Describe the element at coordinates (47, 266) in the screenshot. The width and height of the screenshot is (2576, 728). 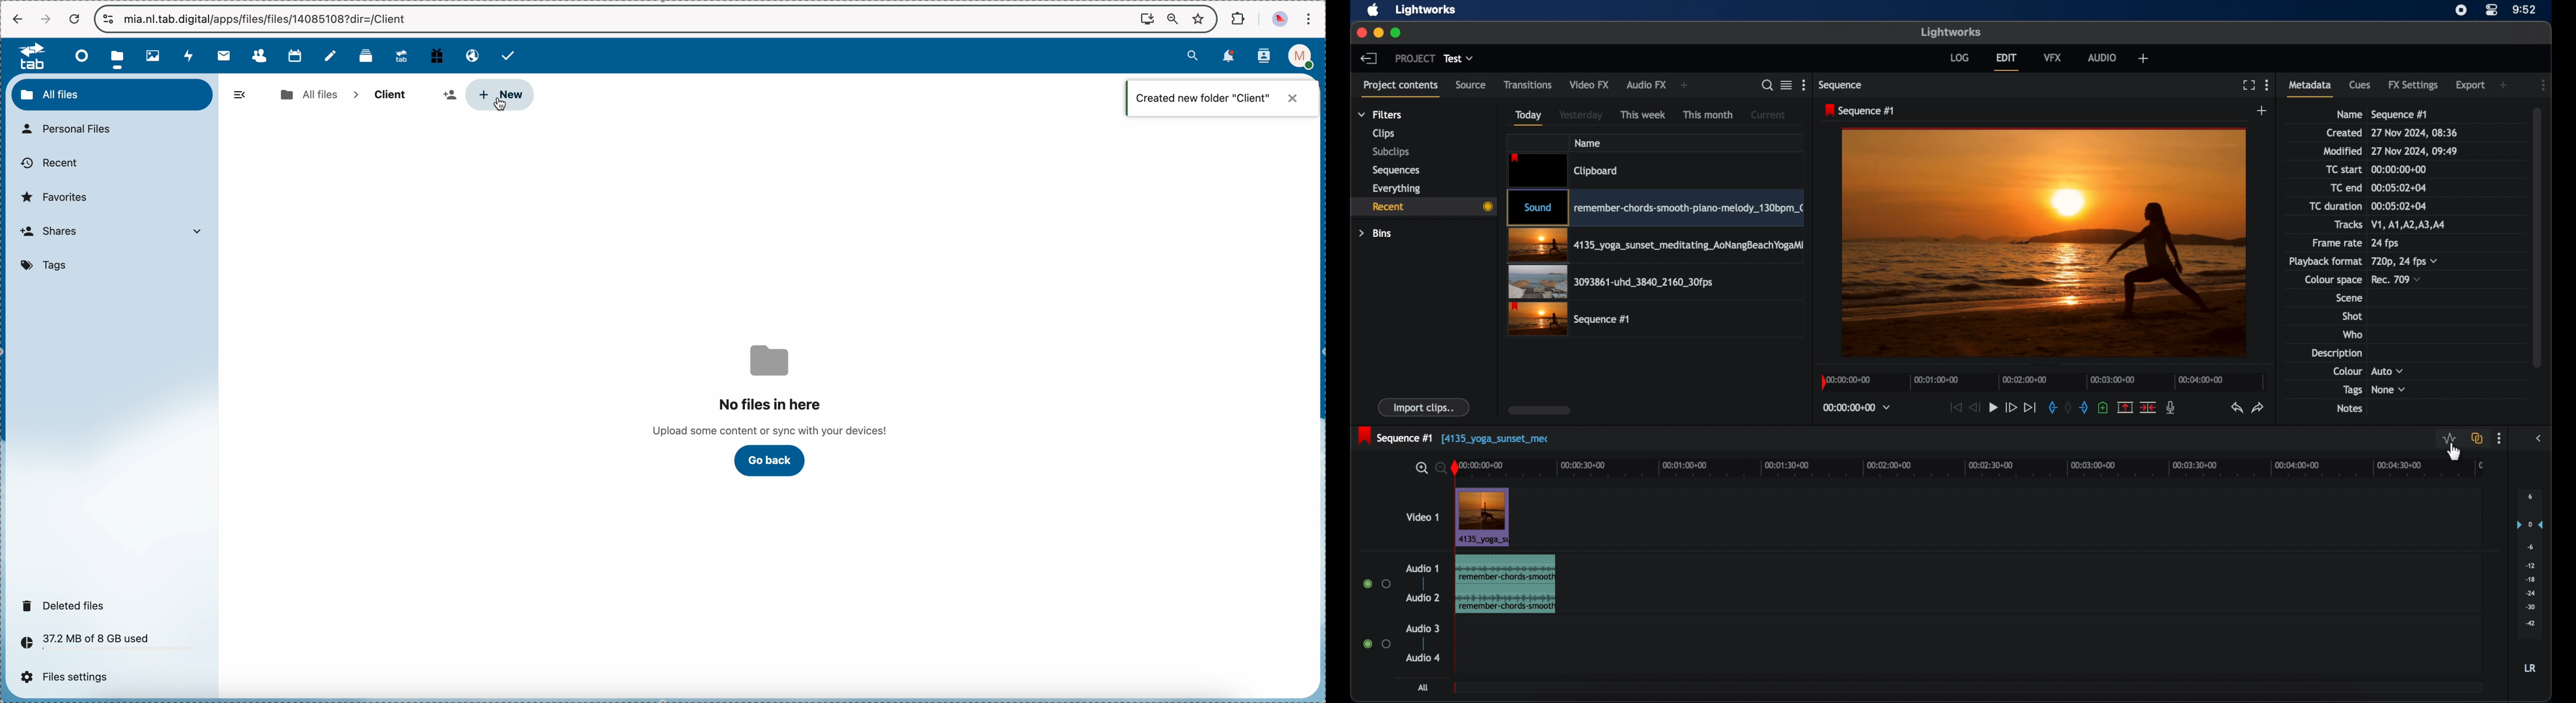
I see `tags` at that location.